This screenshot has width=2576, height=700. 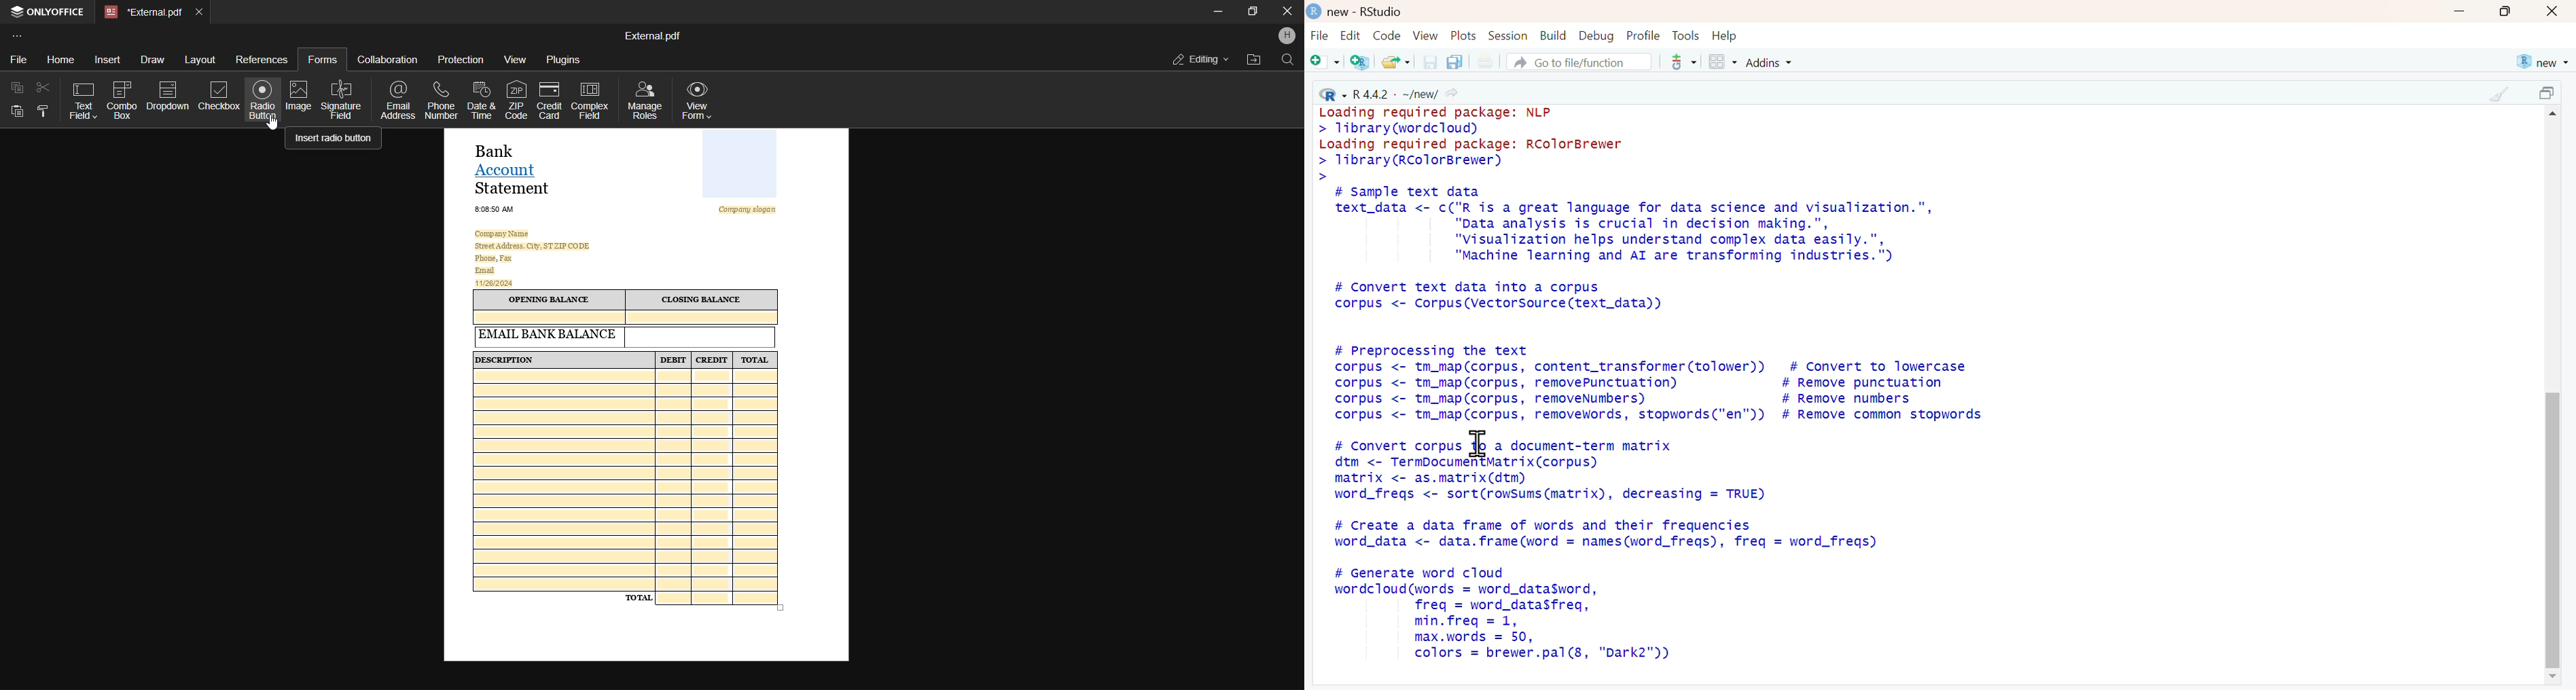 I want to click on home, so click(x=54, y=58).